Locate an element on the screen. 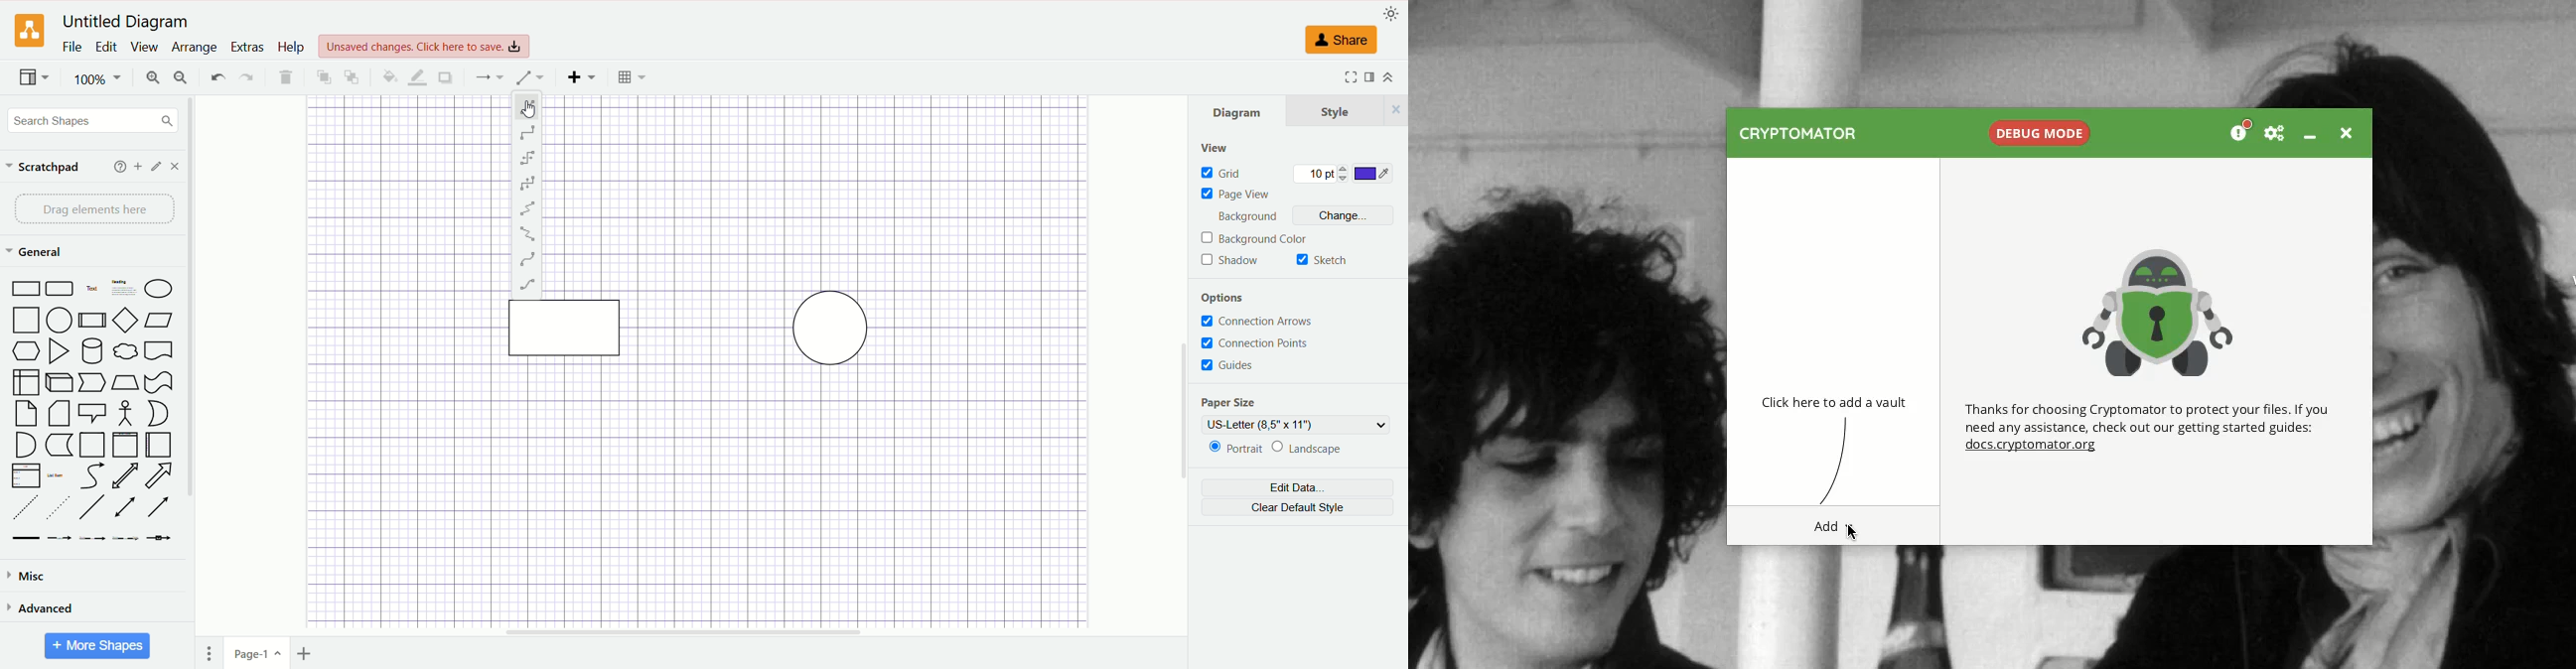 Image resolution: width=2576 pixels, height=672 pixels. shadow is located at coordinates (1231, 260).